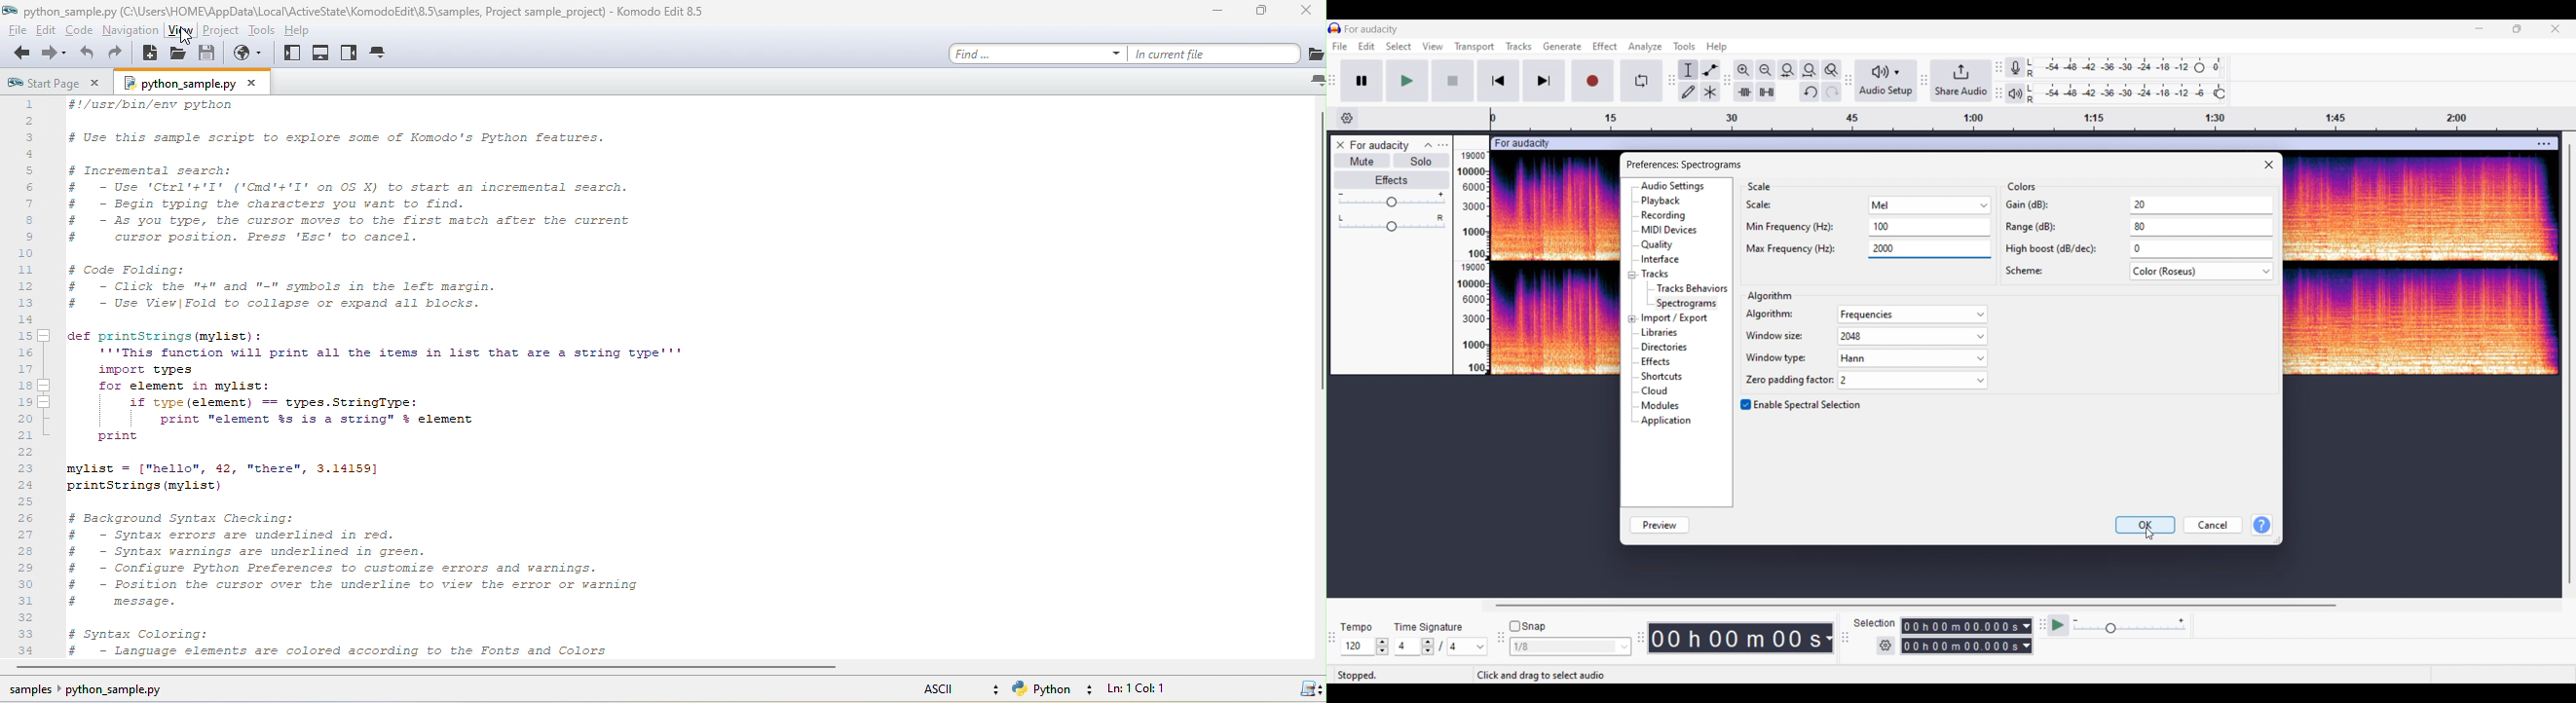 This screenshot has height=728, width=2576. Describe the element at coordinates (1683, 163) in the screenshot. I see `Window and setting title ` at that location.